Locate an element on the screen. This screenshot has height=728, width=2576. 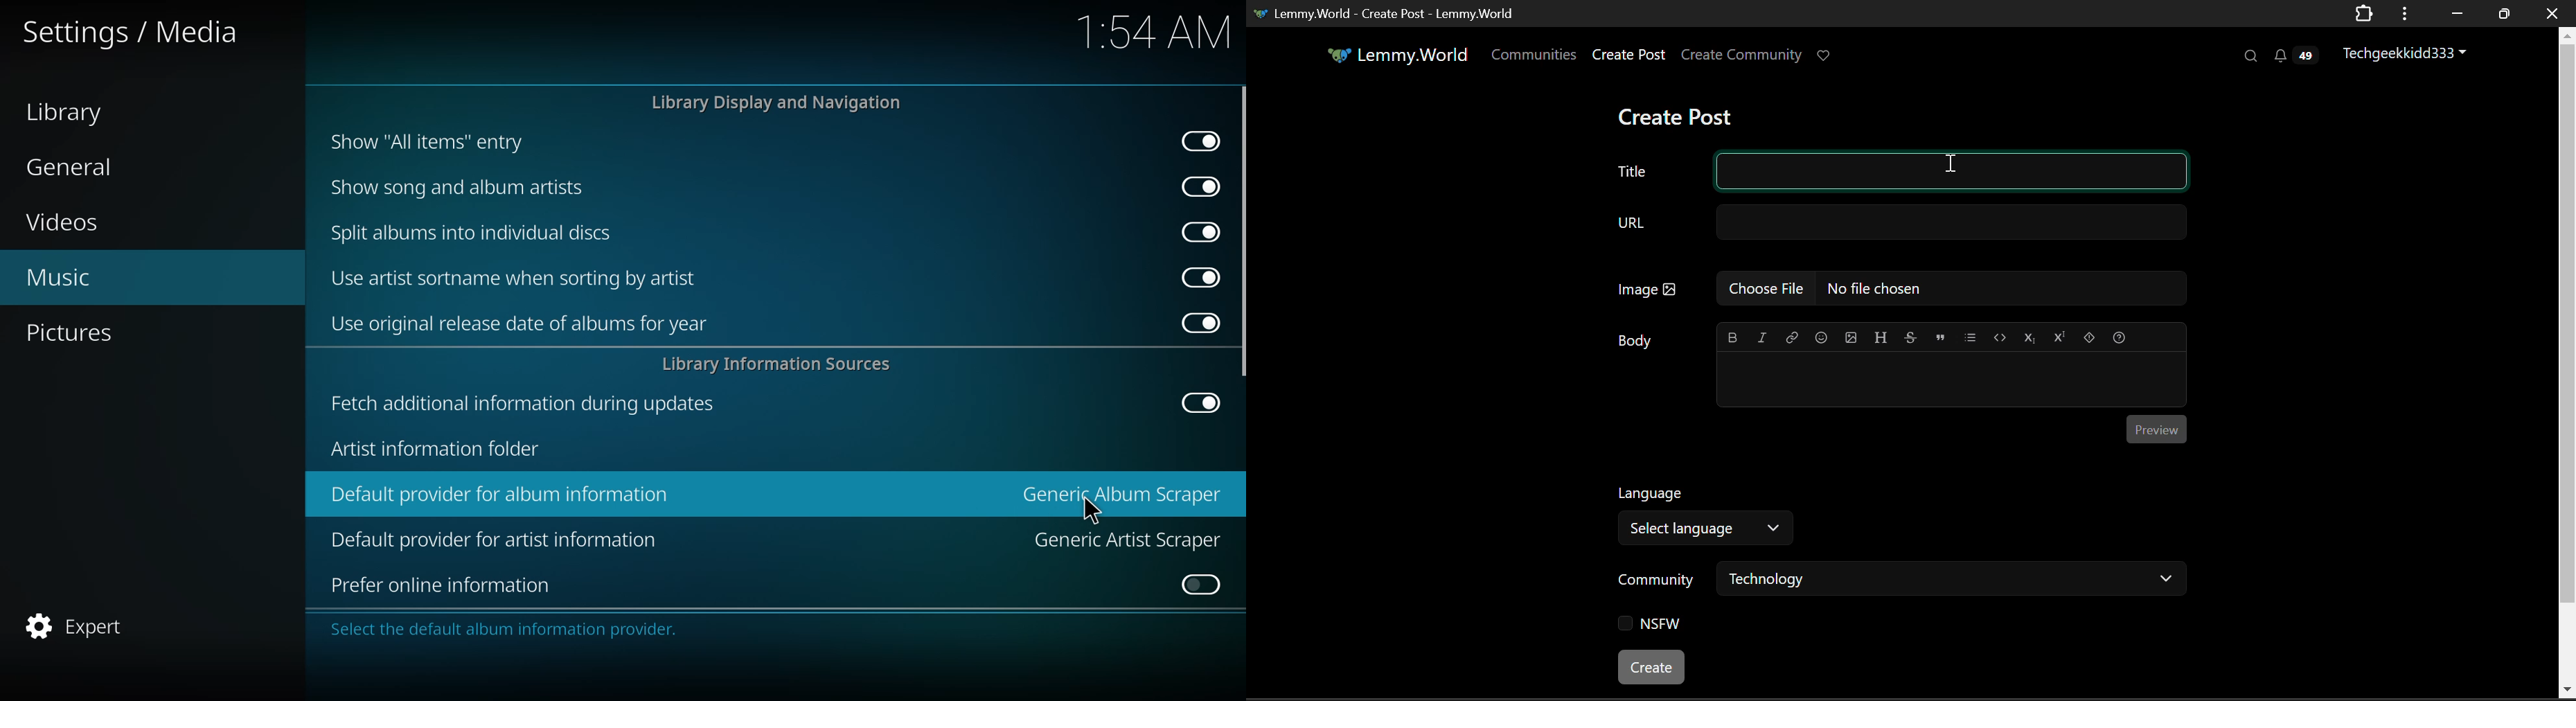
library info sources is located at coordinates (781, 363).